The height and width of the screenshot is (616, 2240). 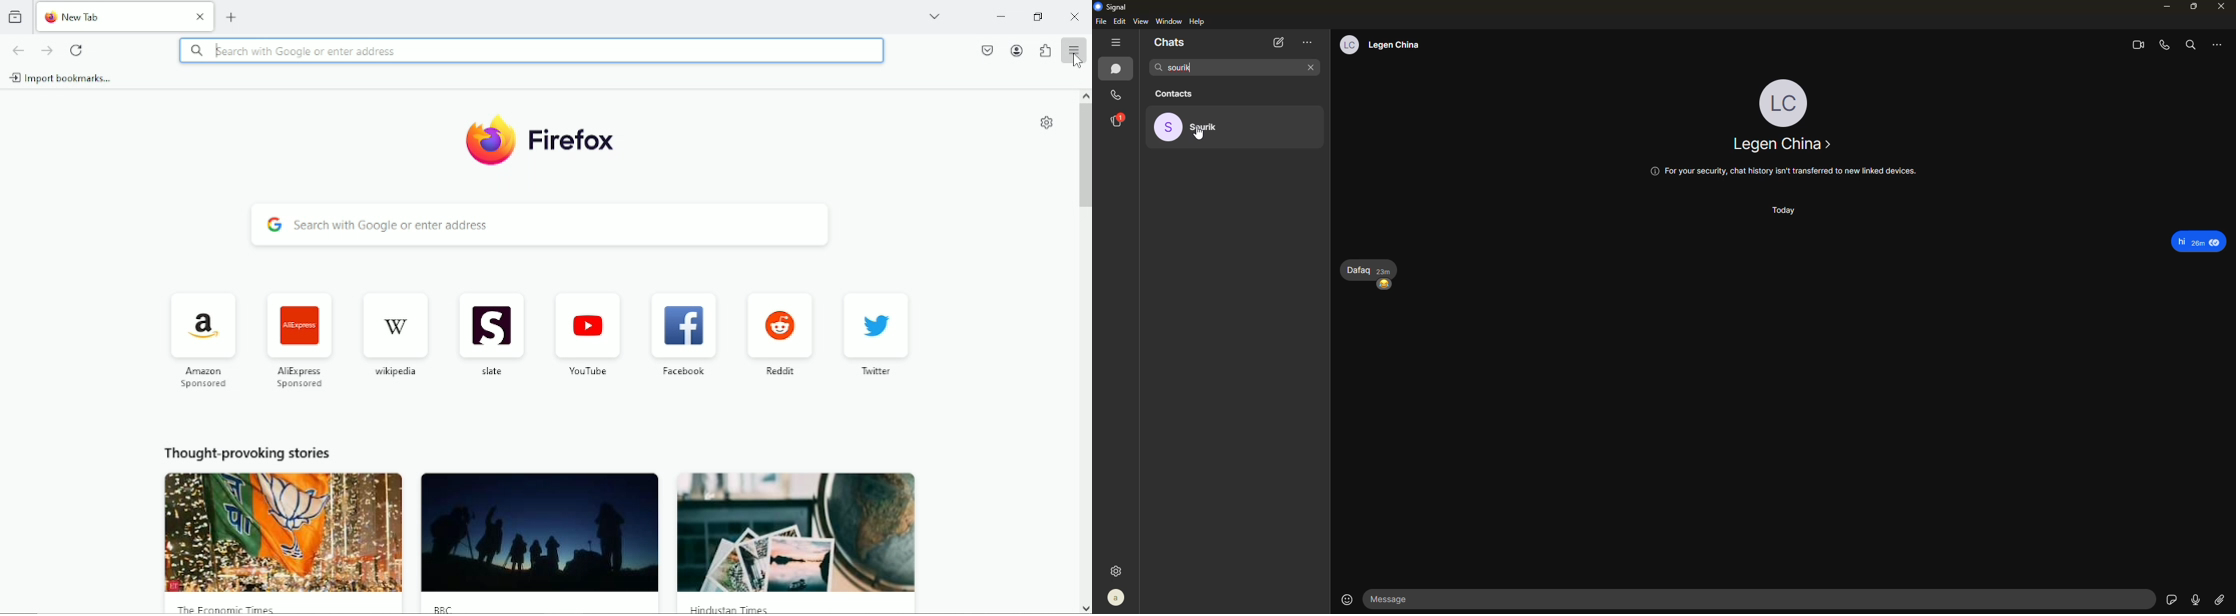 I want to click on minimize, so click(x=1000, y=15).